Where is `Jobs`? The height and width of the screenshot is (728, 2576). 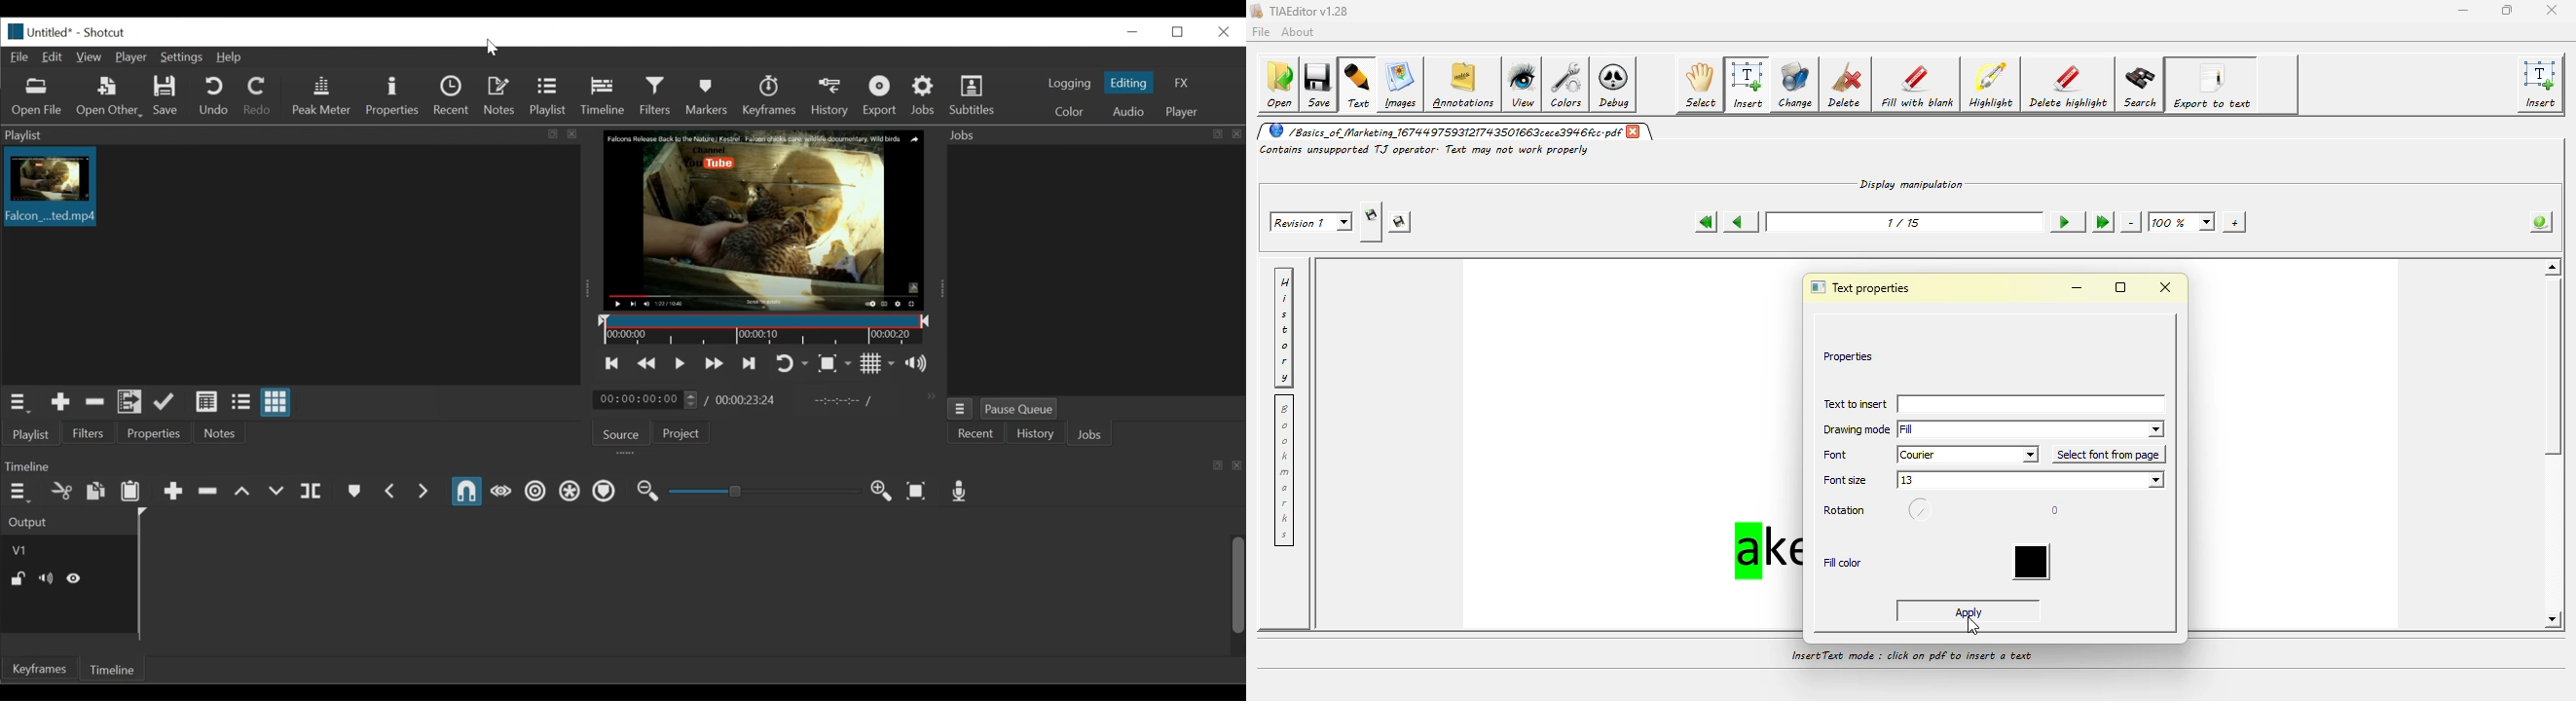
Jobs is located at coordinates (925, 97).